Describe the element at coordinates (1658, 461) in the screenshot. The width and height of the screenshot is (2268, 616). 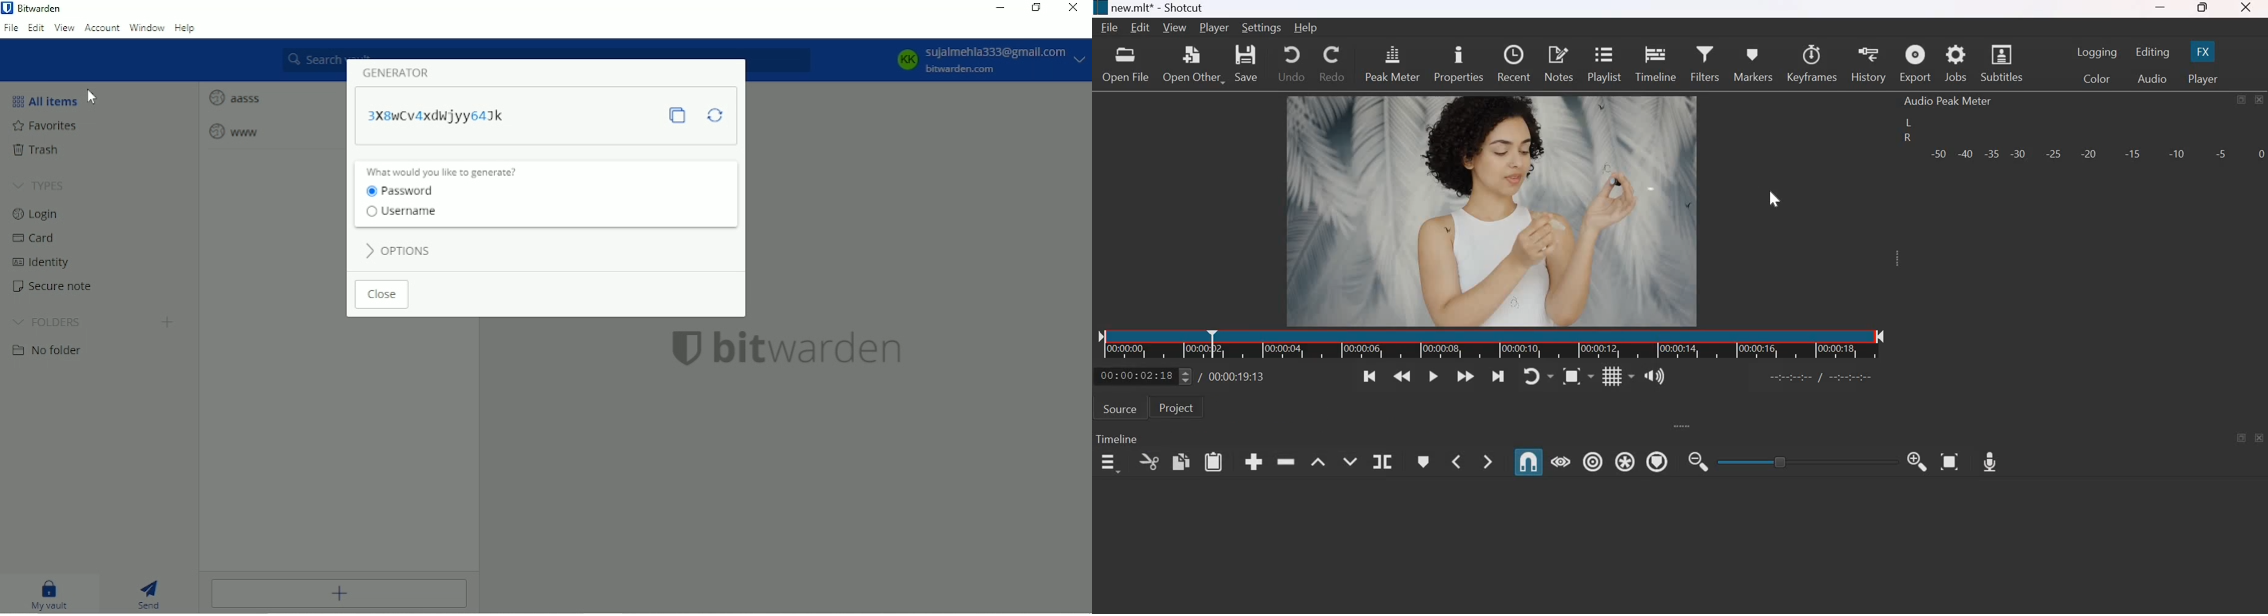
I see `Ripple Markers` at that location.